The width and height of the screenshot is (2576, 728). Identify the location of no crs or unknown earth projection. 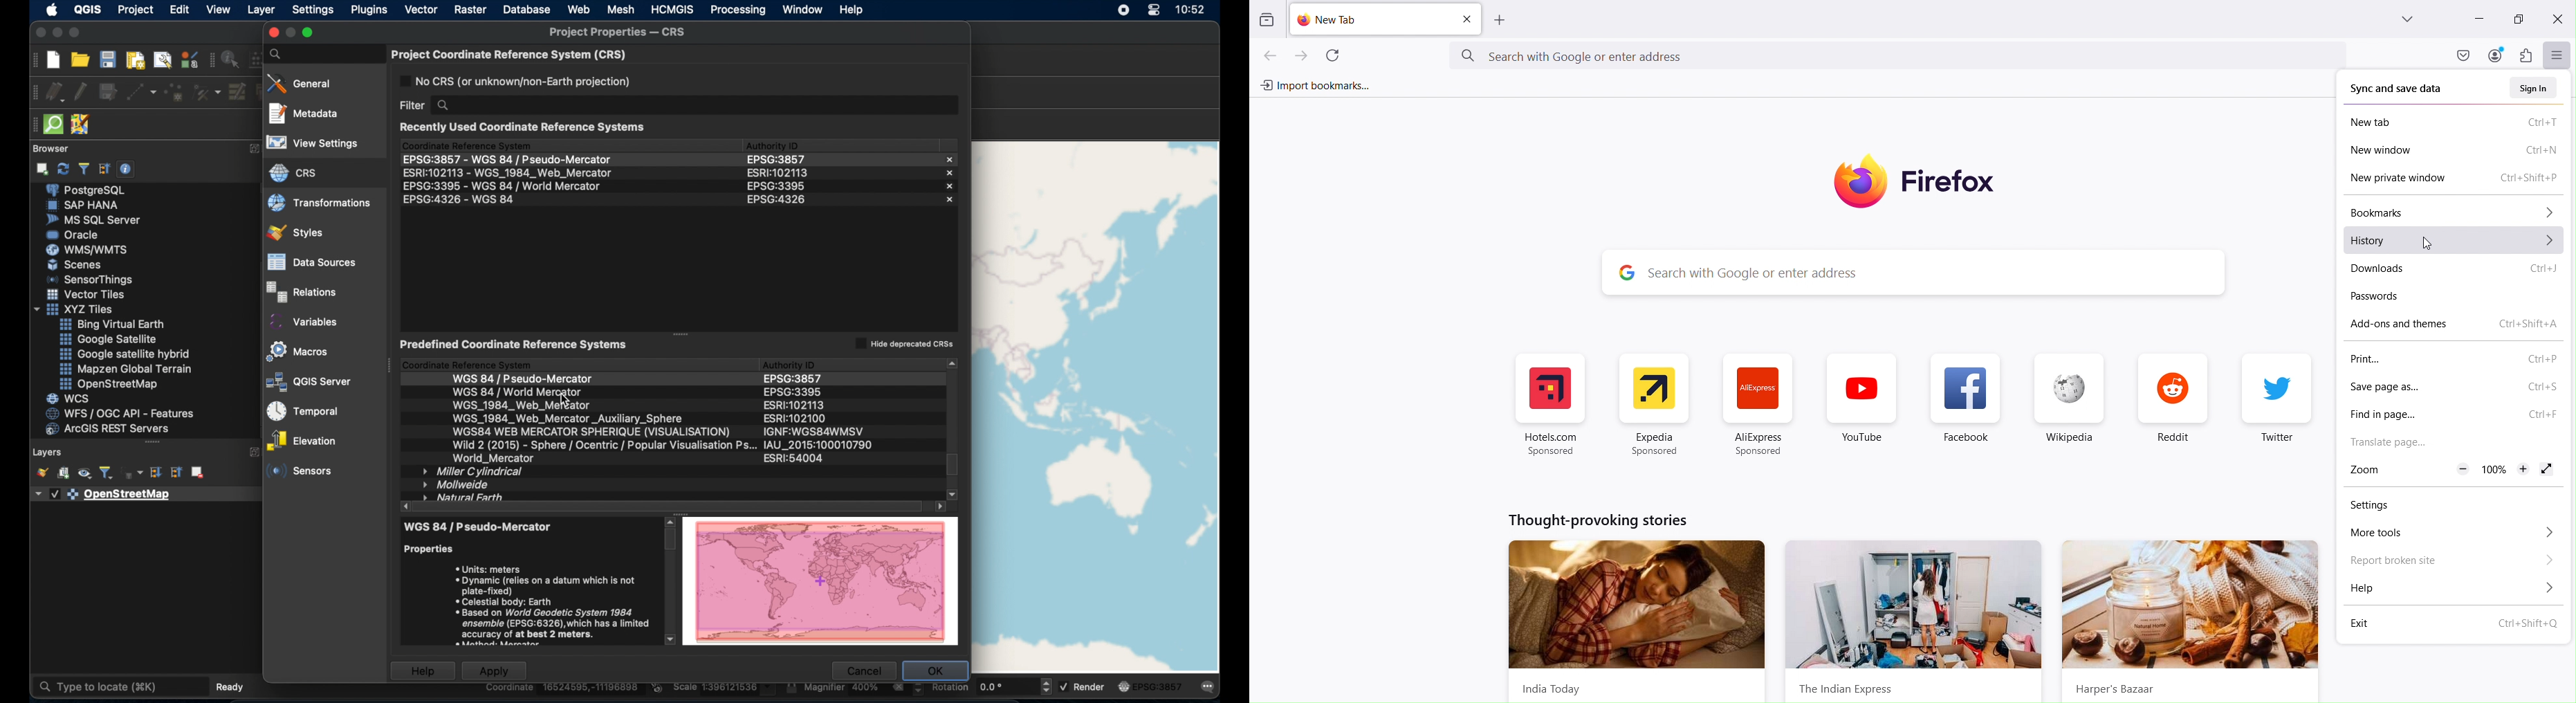
(522, 81).